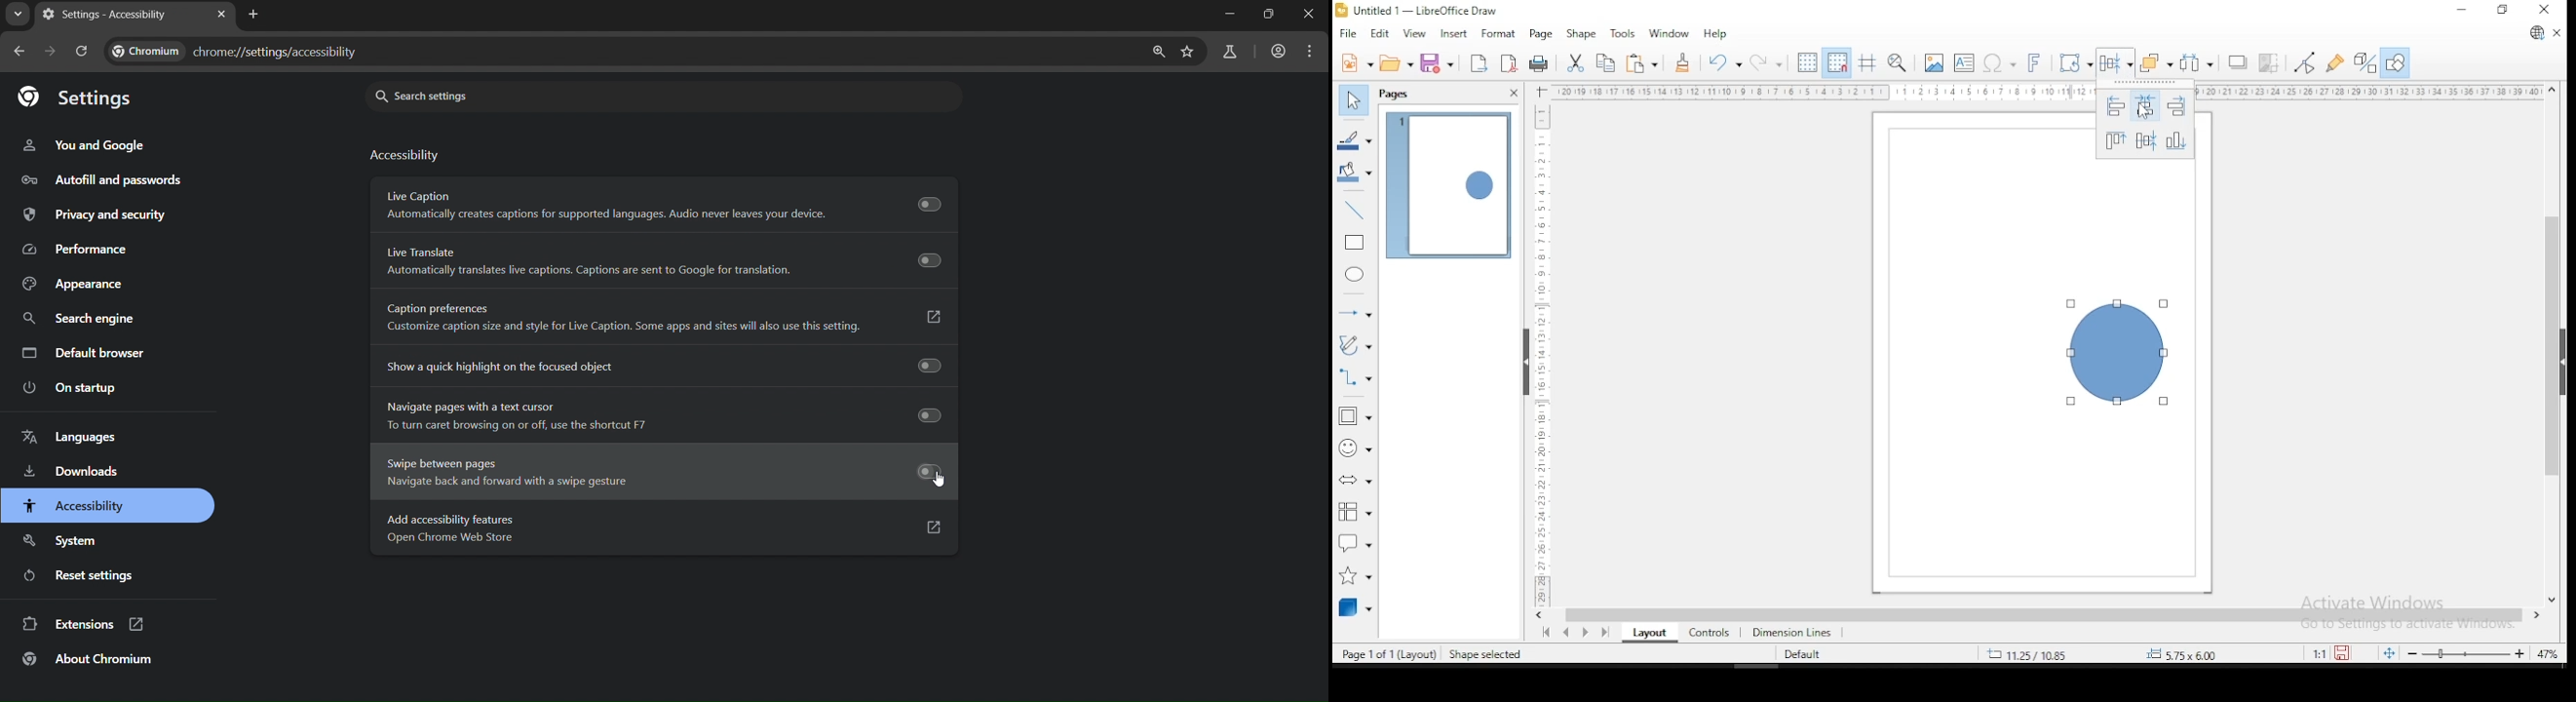 This screenshot has width=2576, height=728. I want to click on rectangle, so click(1356, 243).